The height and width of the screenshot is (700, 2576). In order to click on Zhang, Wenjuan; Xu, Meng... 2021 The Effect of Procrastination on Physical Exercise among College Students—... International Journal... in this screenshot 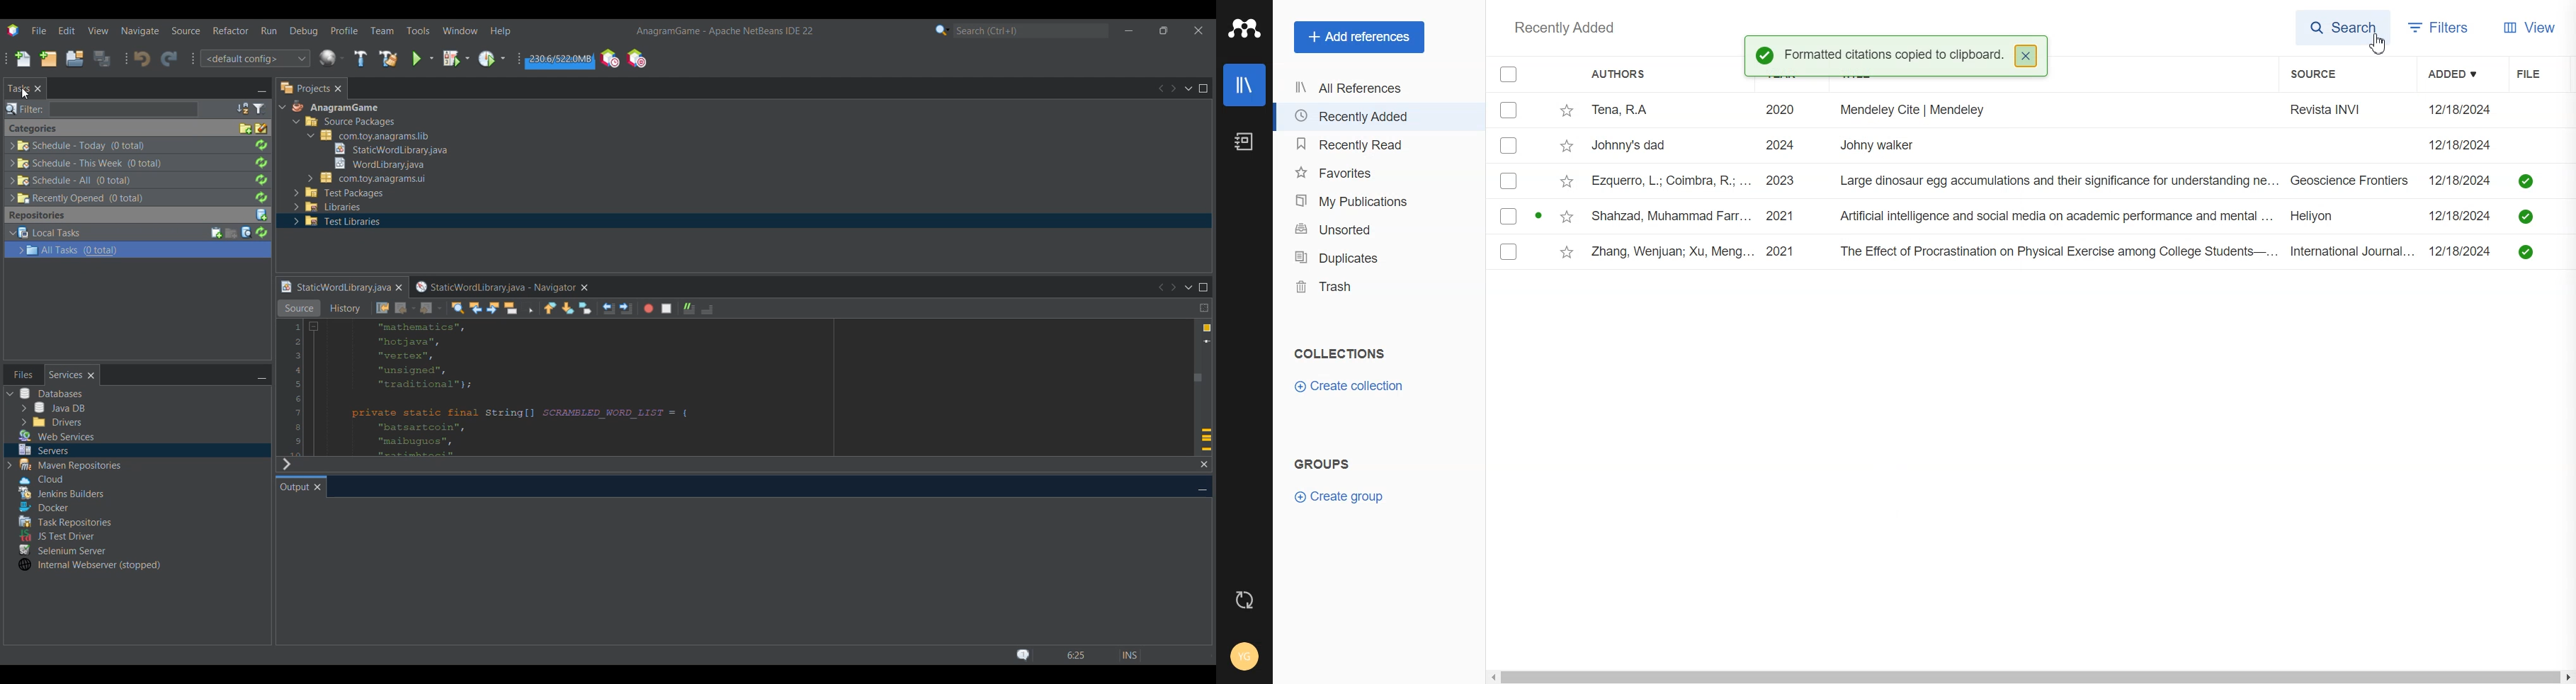, I will do `click(2006, 252)`.